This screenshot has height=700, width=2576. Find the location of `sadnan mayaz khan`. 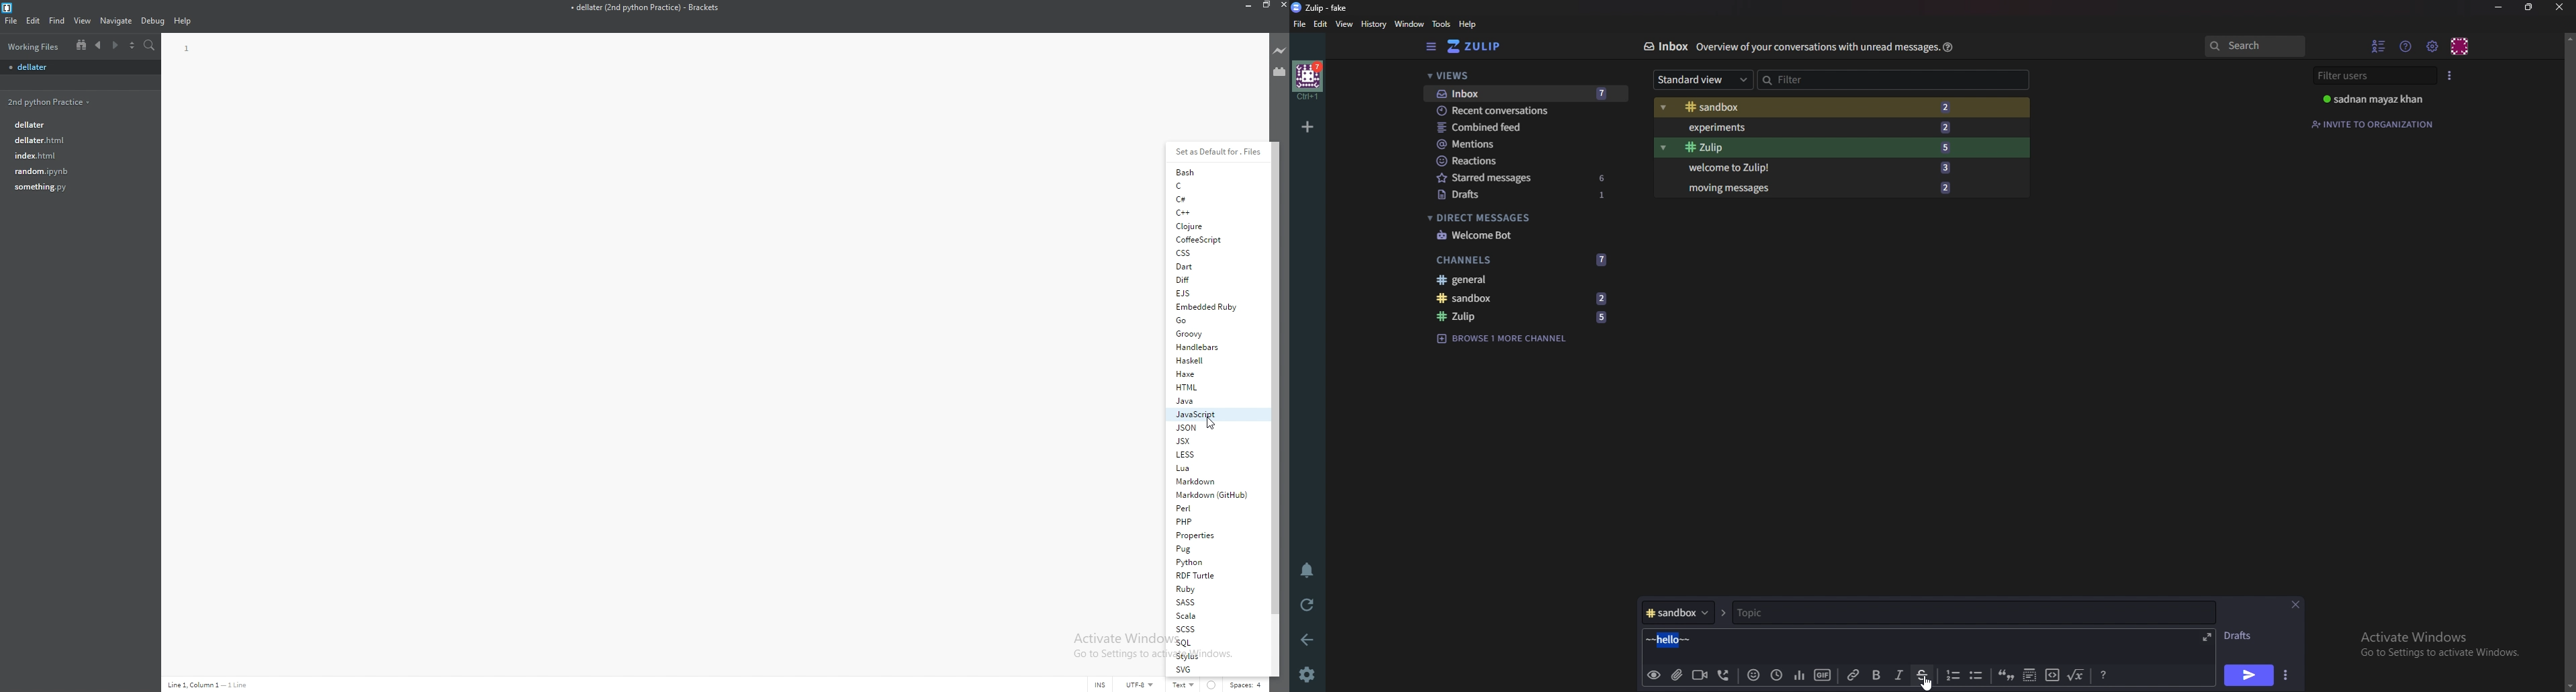

sadnan mayaz khan is located at coordinates (2380, 98).